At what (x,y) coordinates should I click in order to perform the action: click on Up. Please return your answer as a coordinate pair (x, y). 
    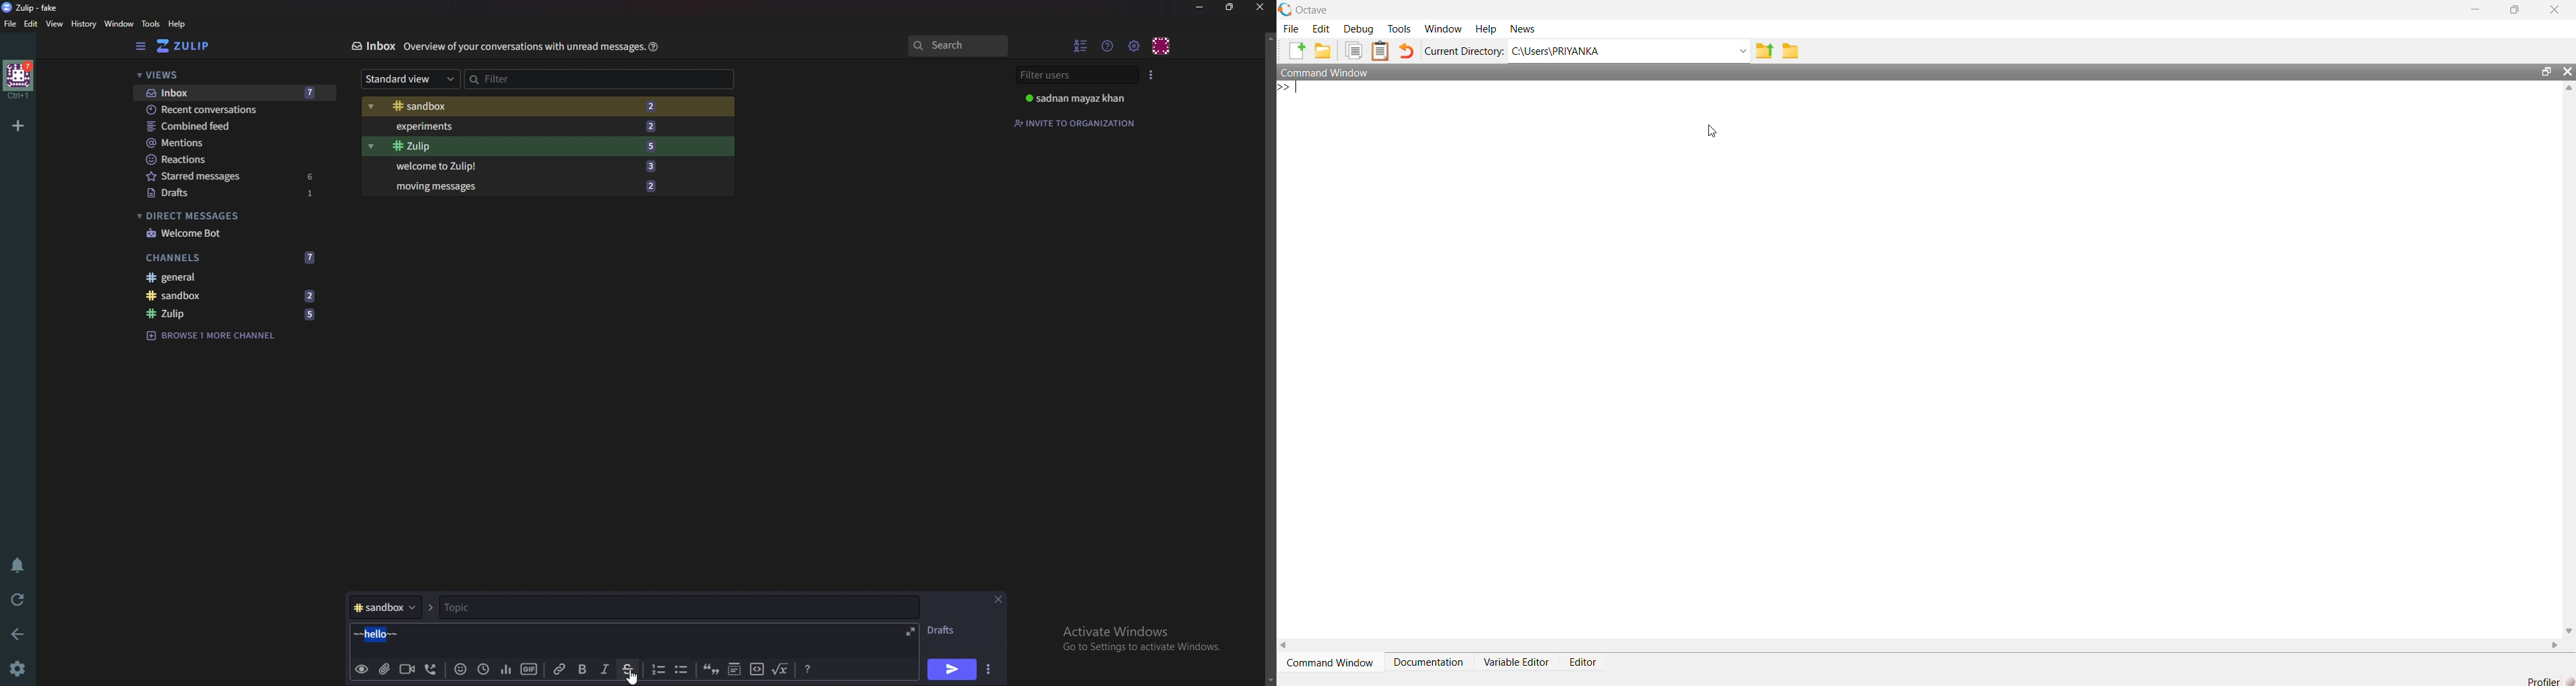
    Looking at the image, I should click on (2568, 90).